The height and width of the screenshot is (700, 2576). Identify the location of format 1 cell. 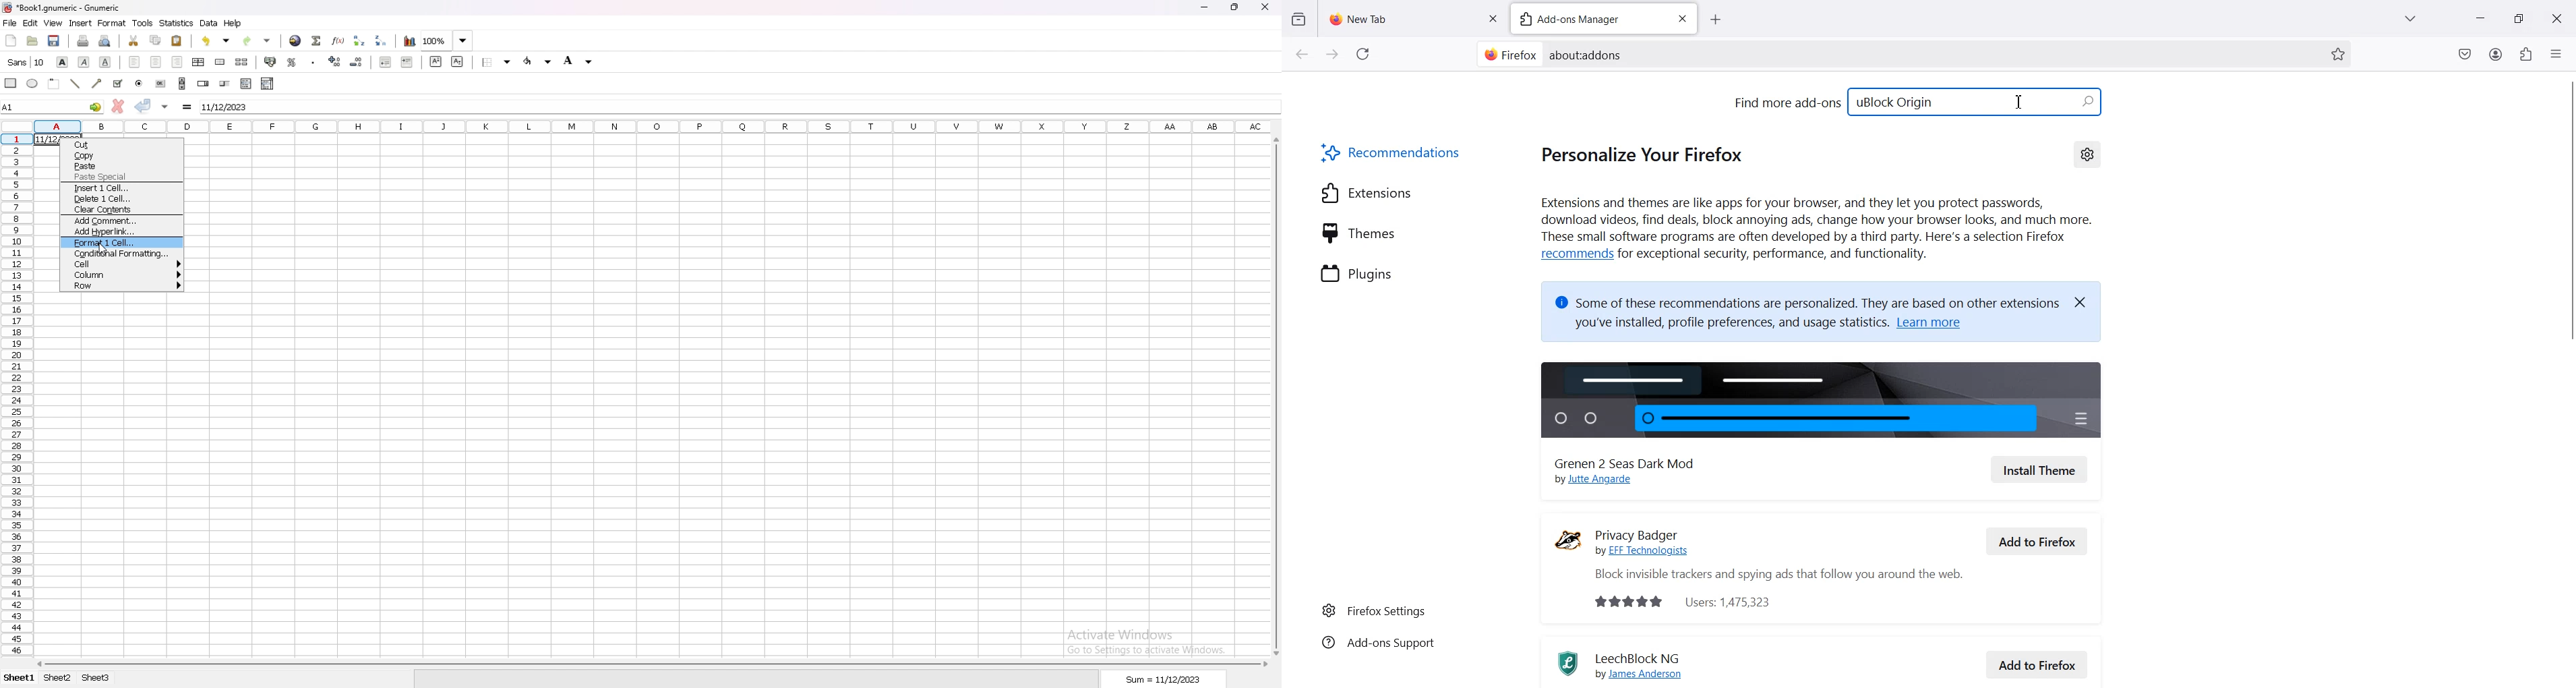
(121, 243).